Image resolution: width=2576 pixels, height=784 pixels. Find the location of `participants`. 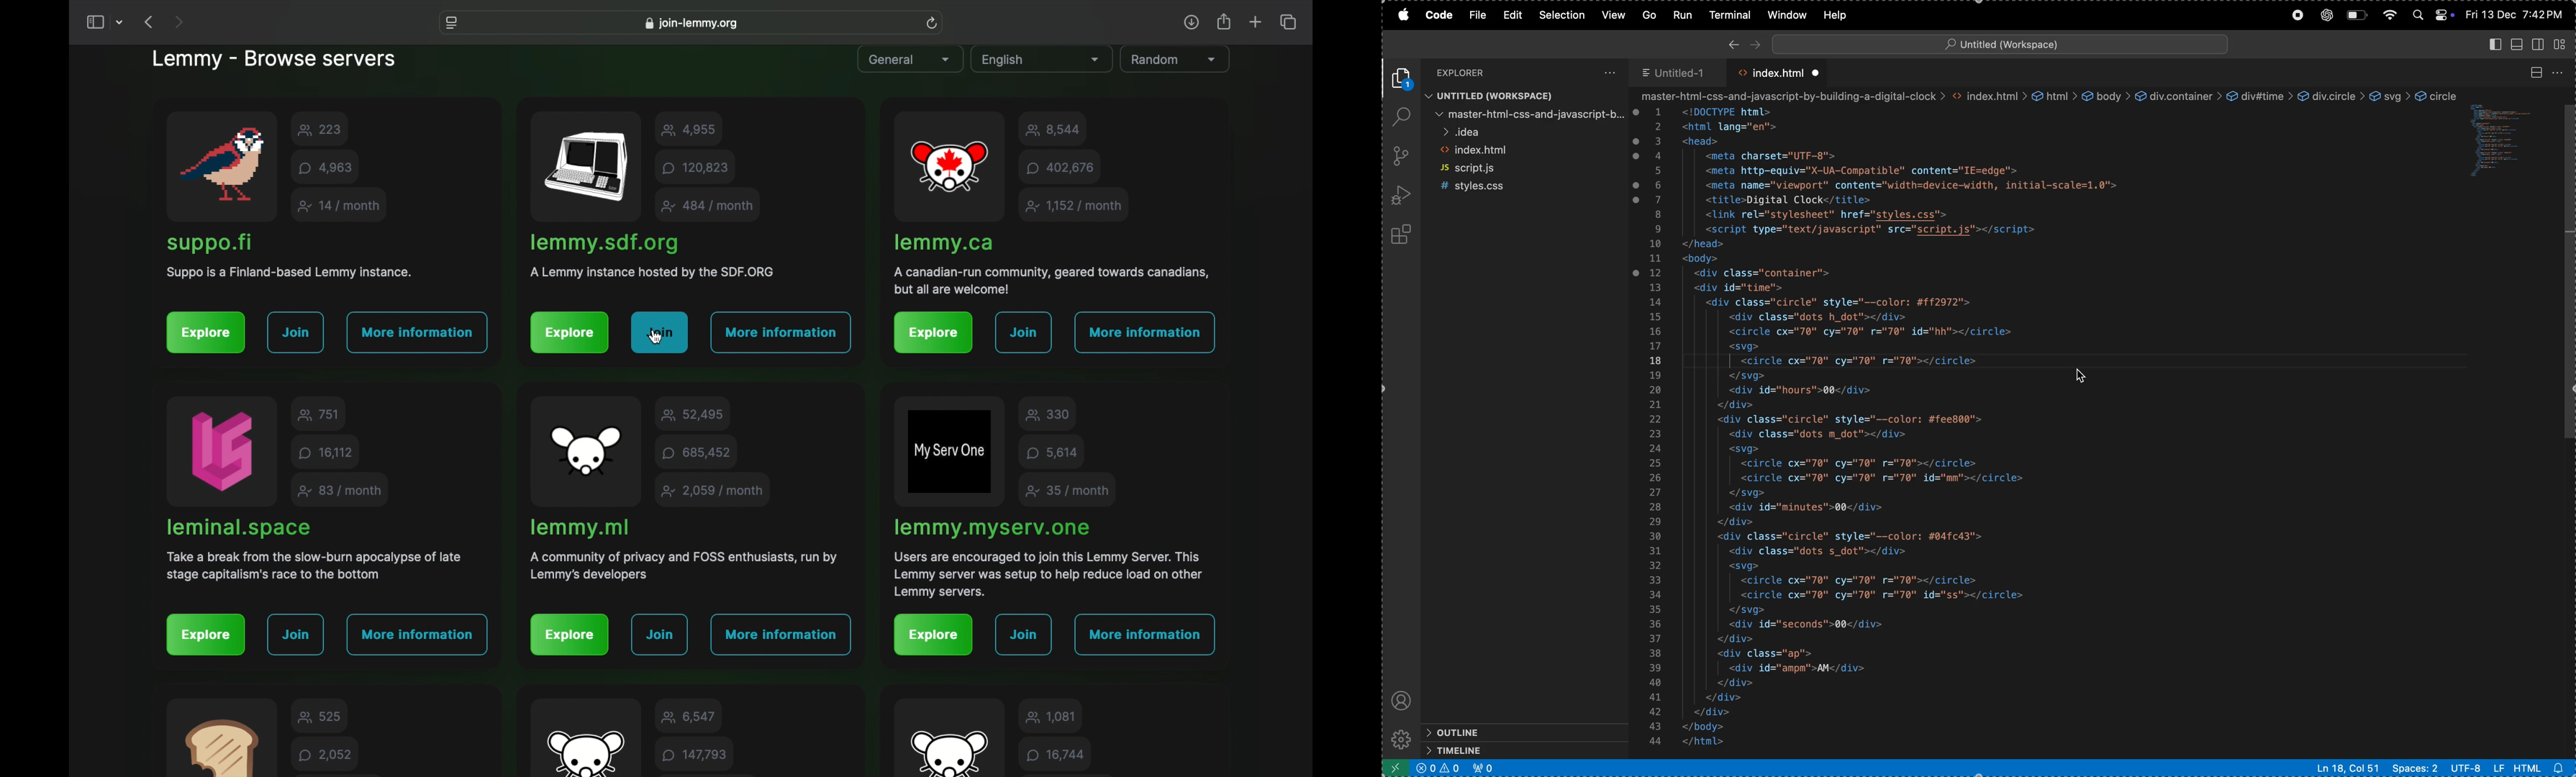

participants is located at coordinates (319, 130).